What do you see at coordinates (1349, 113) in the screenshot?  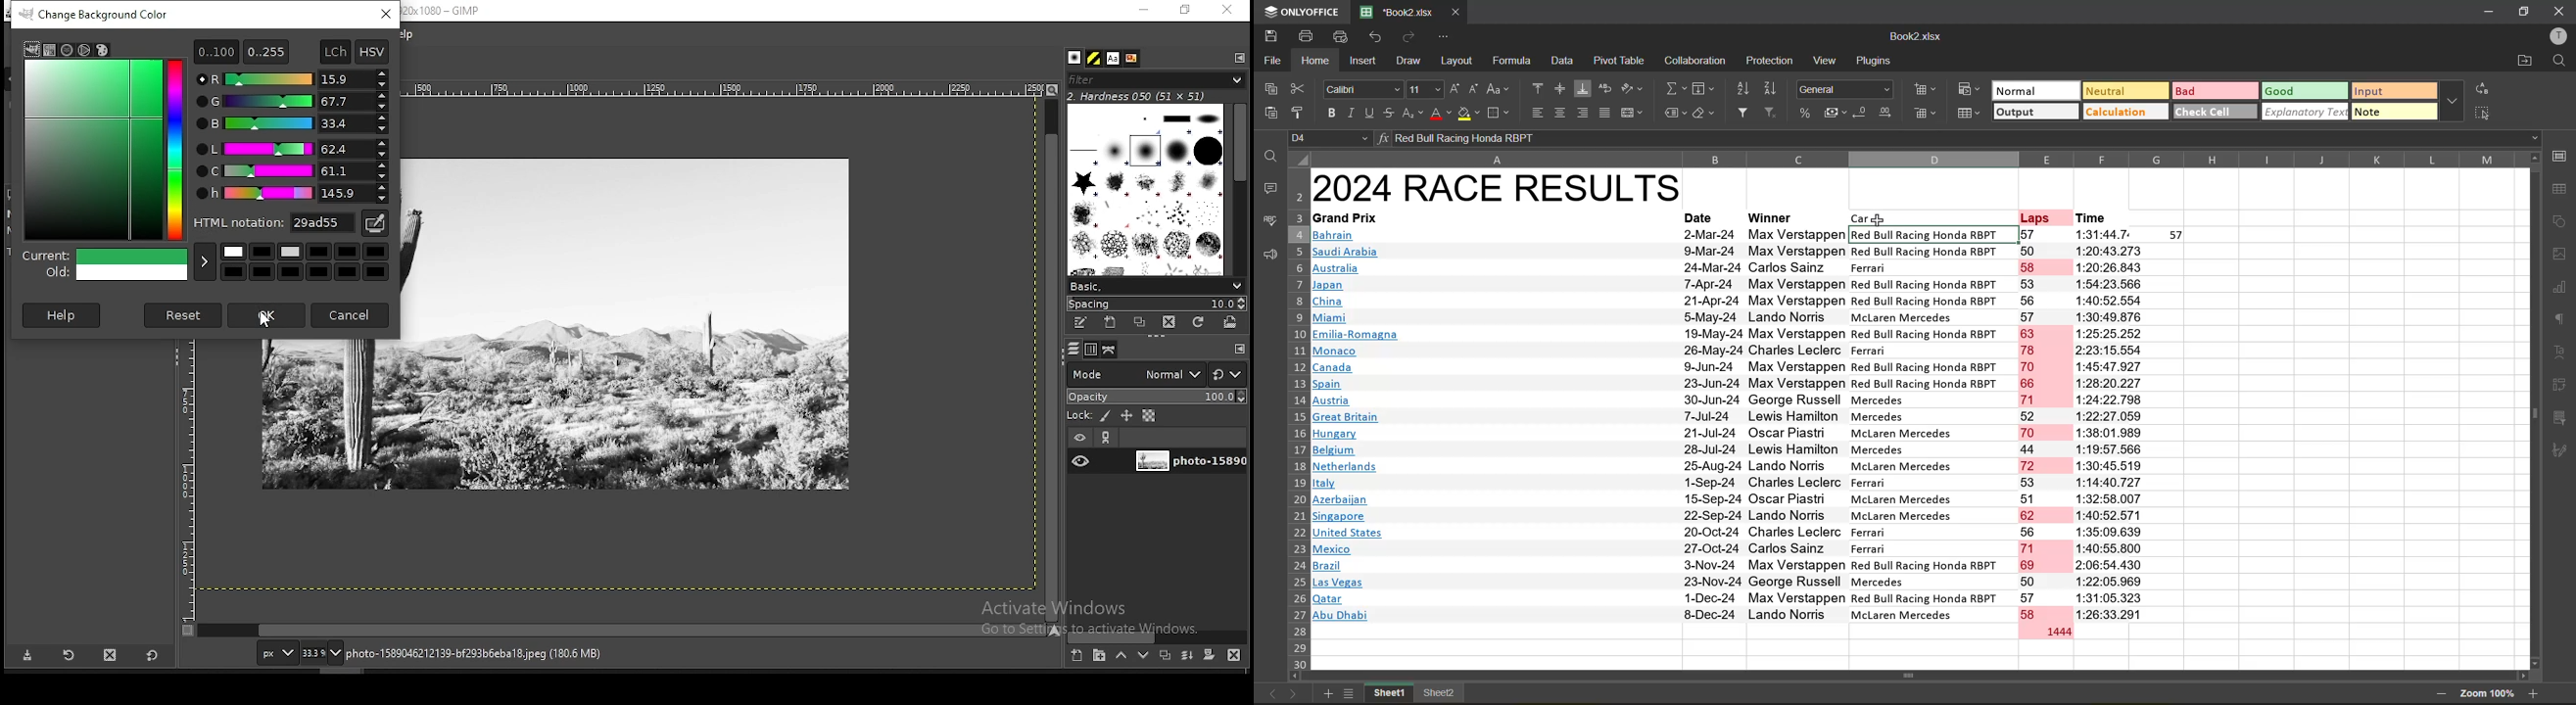 I see `italic` at bounding box center [1349, 113].